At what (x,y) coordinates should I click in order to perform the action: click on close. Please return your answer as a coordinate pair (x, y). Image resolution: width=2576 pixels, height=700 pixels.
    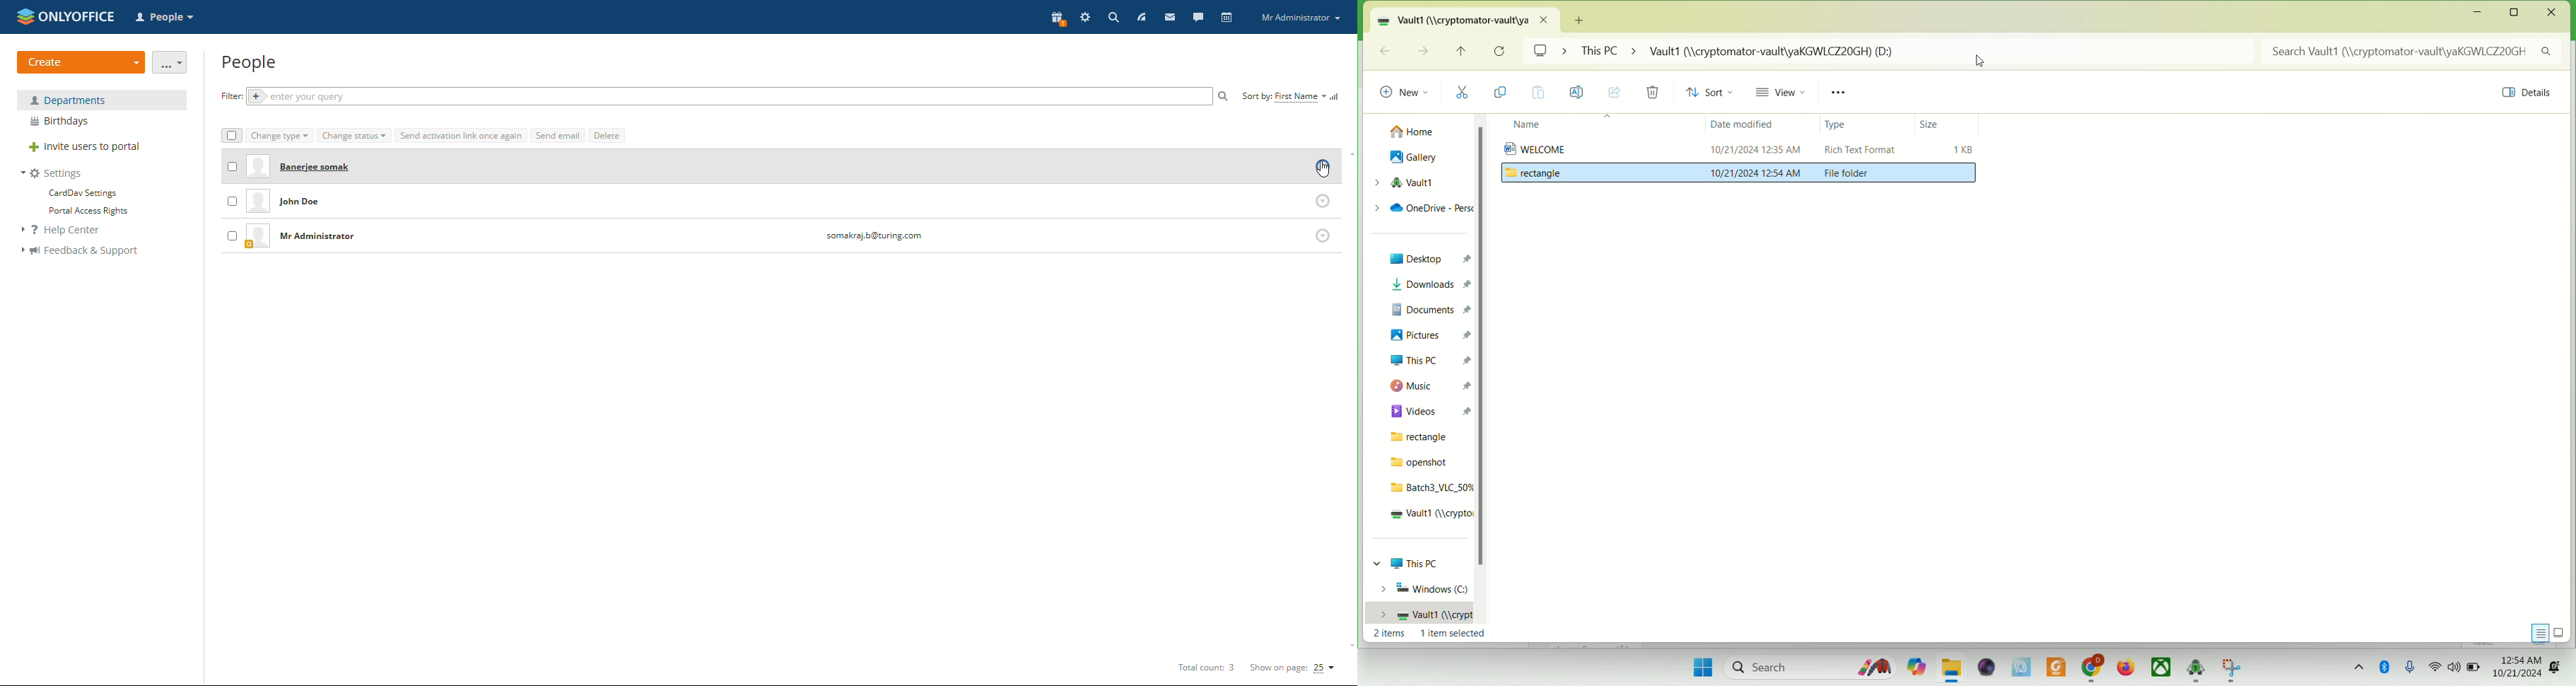
    Looking at the image, I should click on (2552, 13).